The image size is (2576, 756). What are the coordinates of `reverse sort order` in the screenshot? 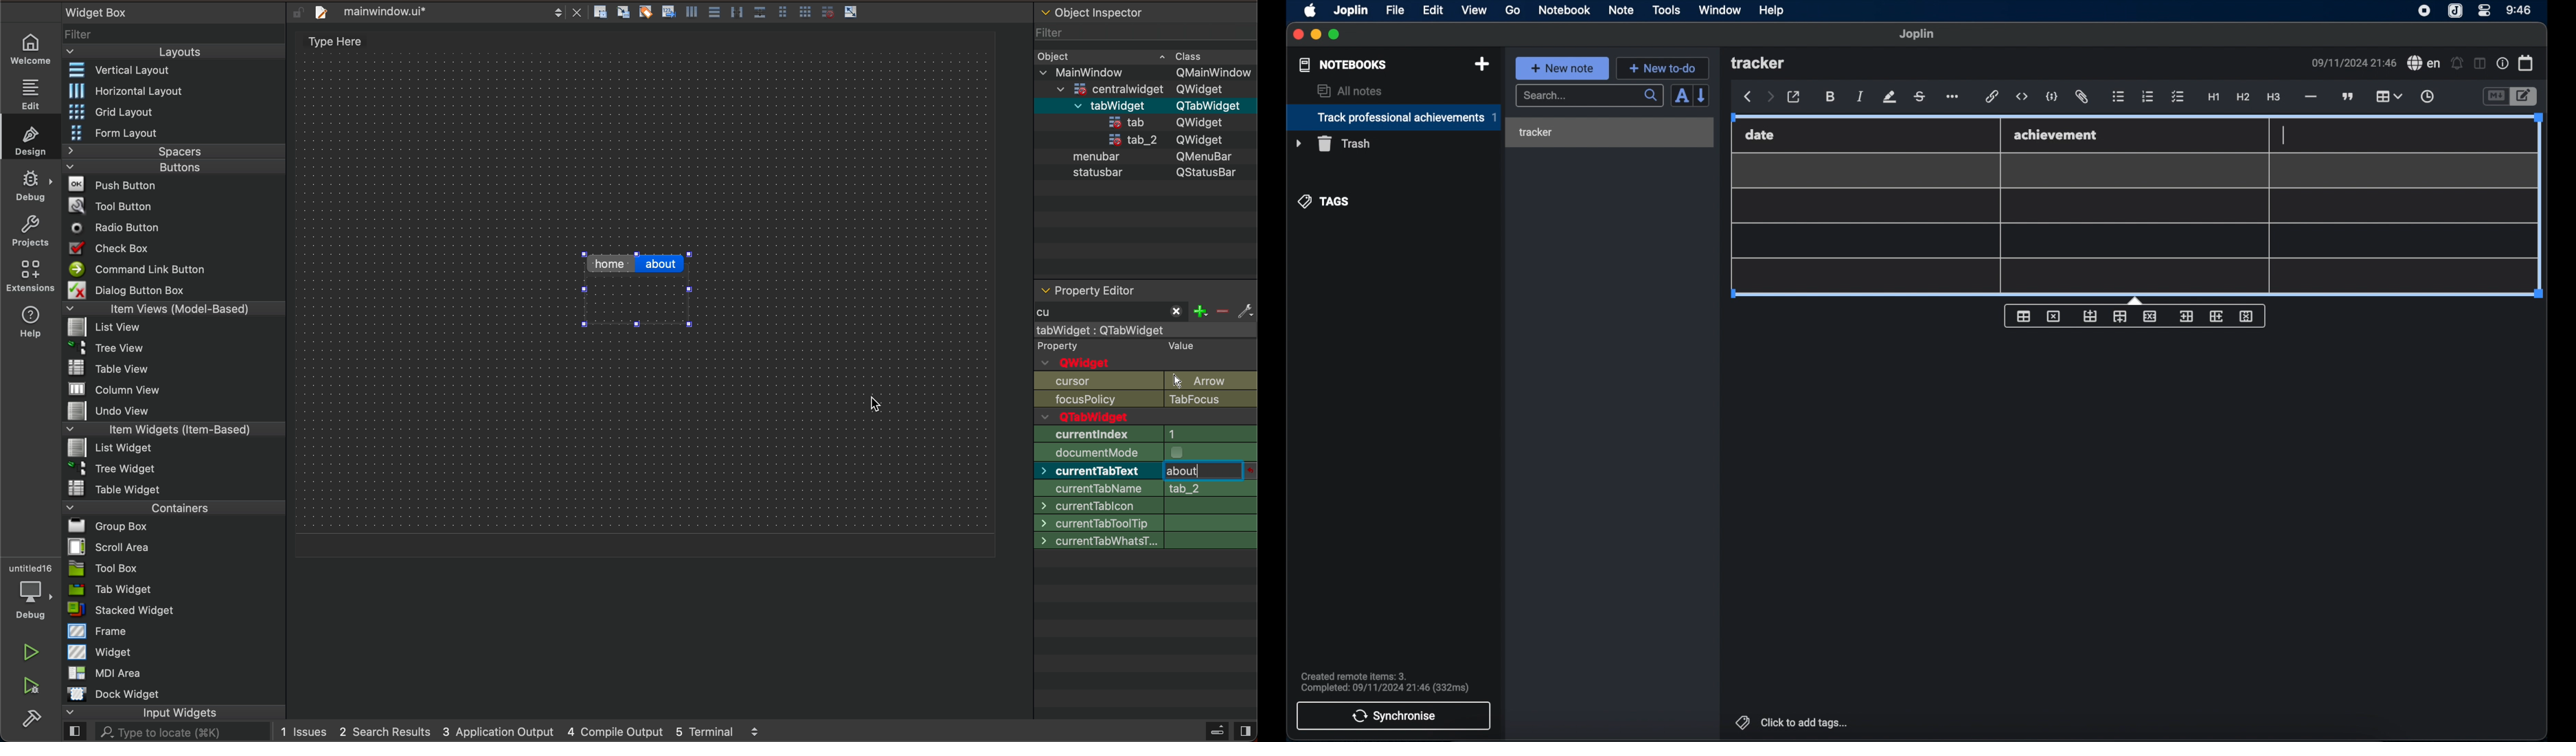 It's located at (1703, 95).